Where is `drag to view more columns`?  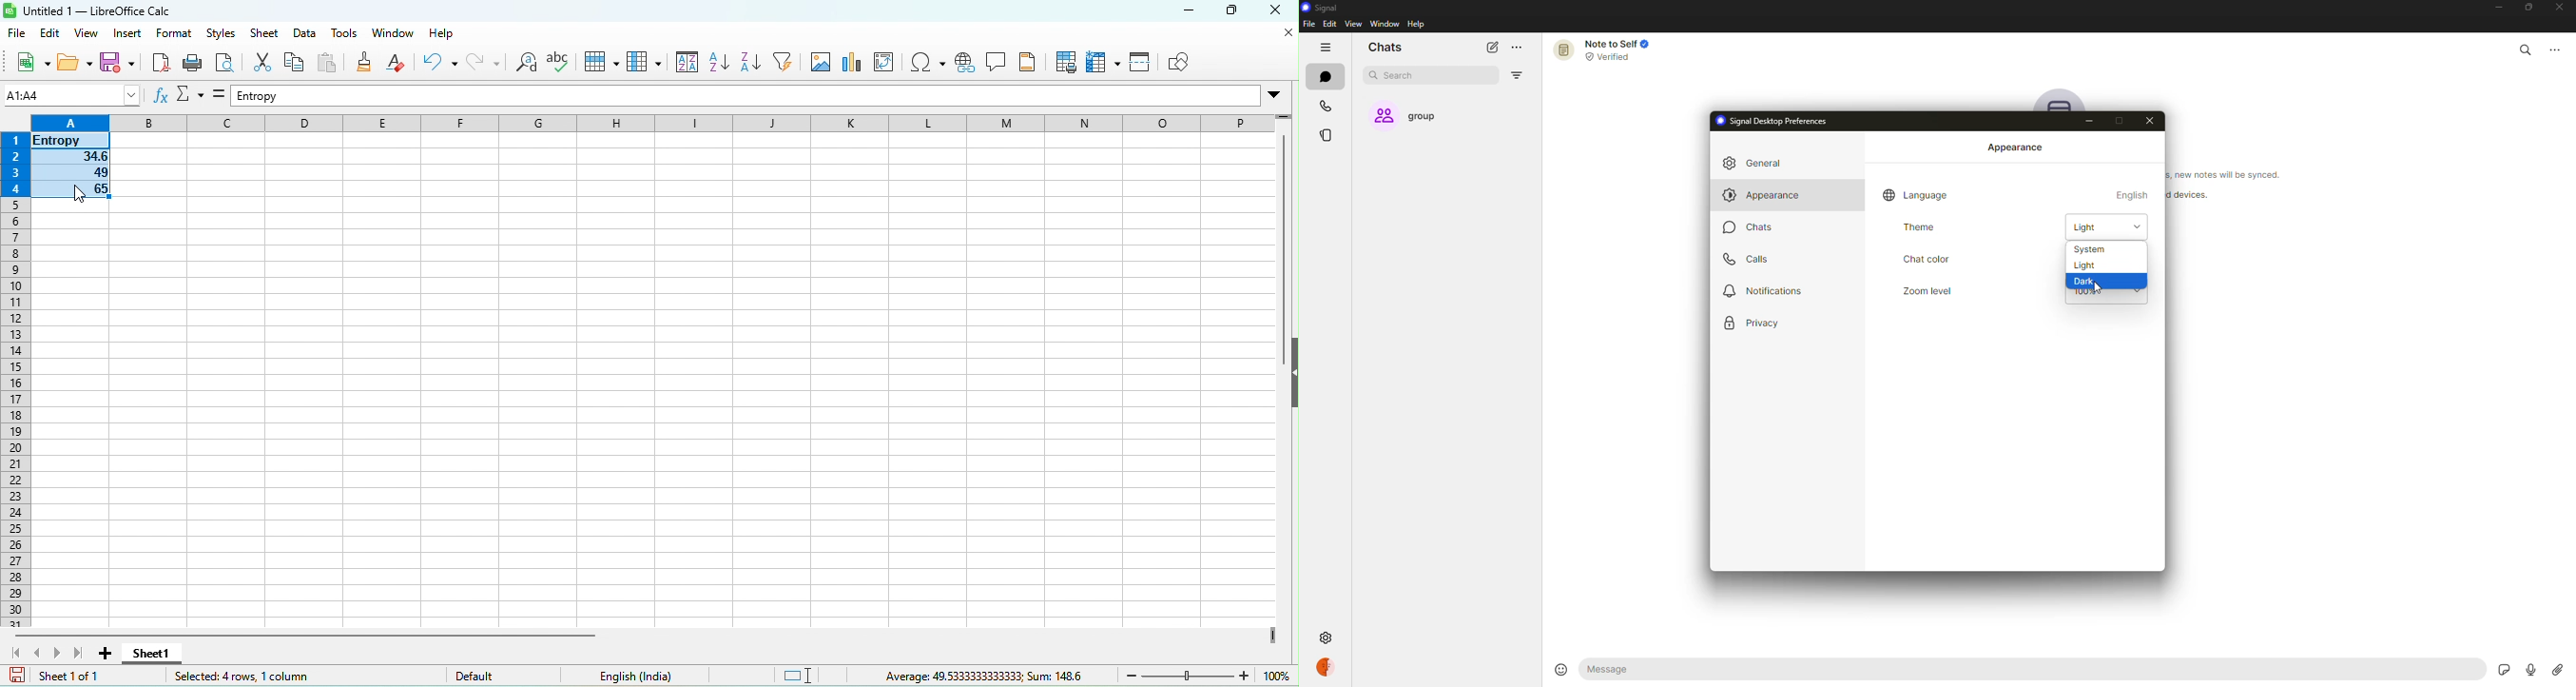 drag to view more columns is located at coordinates (1273, 635).